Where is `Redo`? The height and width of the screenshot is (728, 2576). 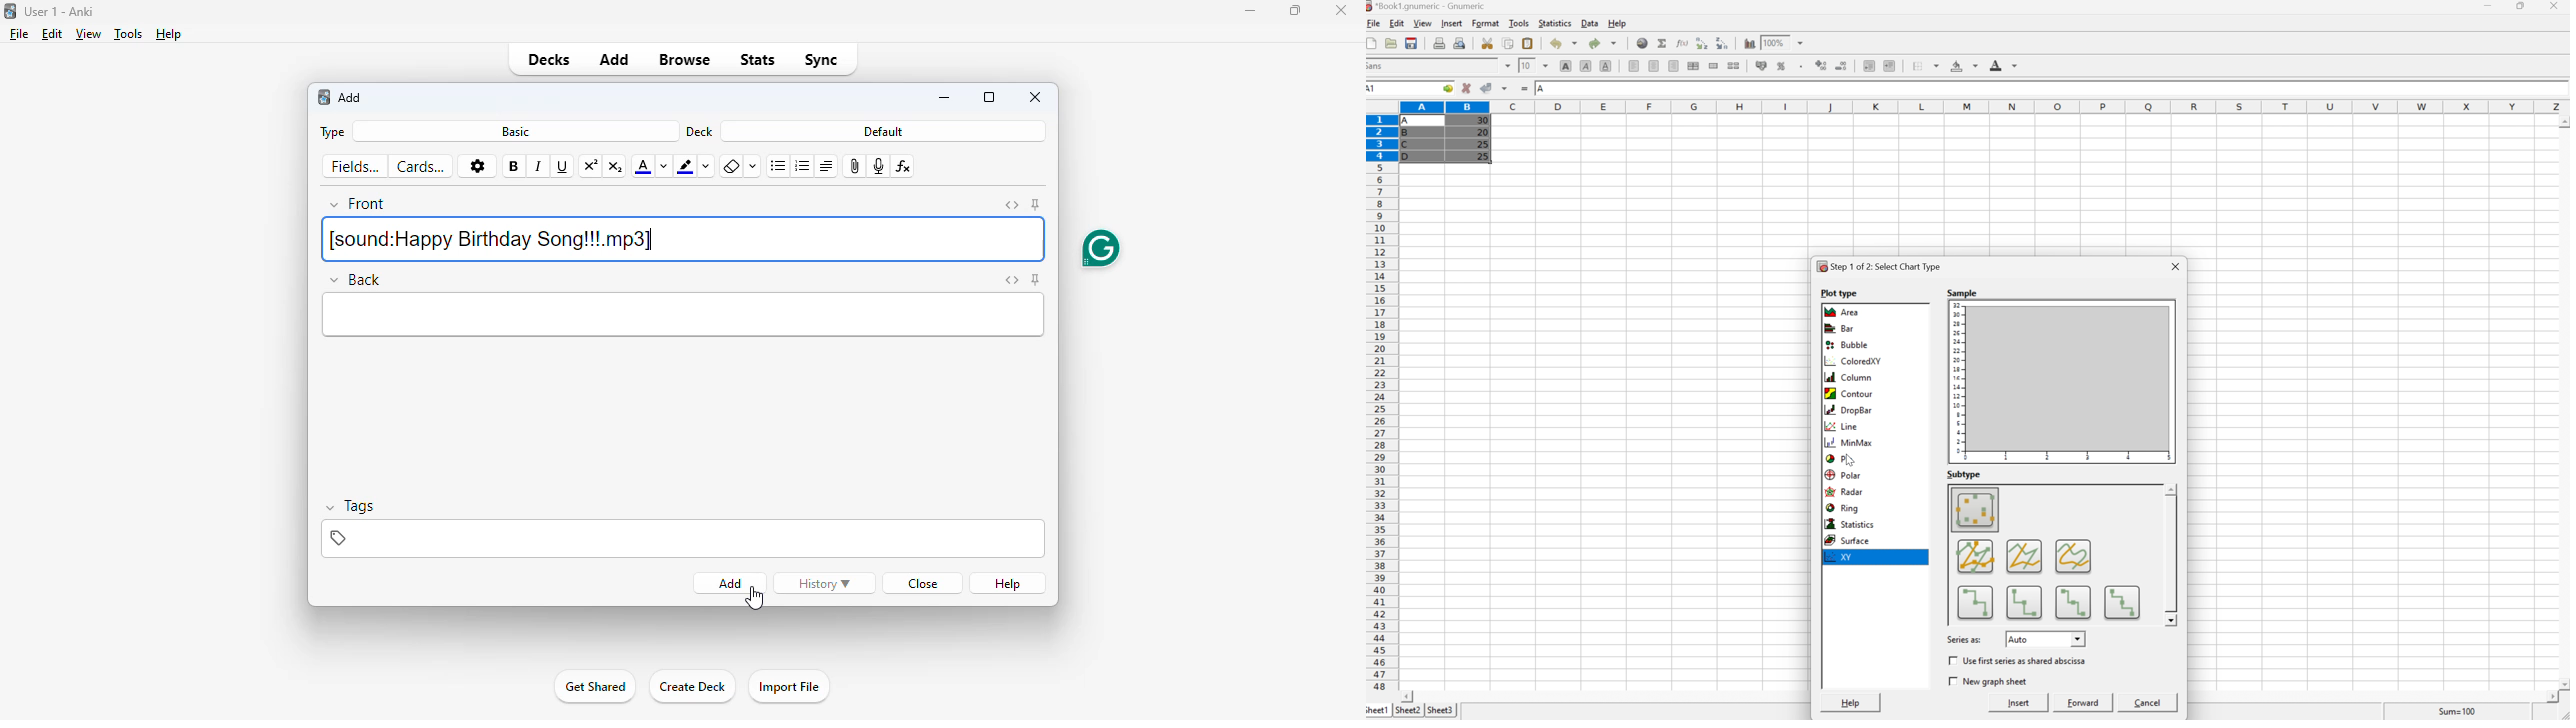 Redo is located at coordinates (1602, 42).